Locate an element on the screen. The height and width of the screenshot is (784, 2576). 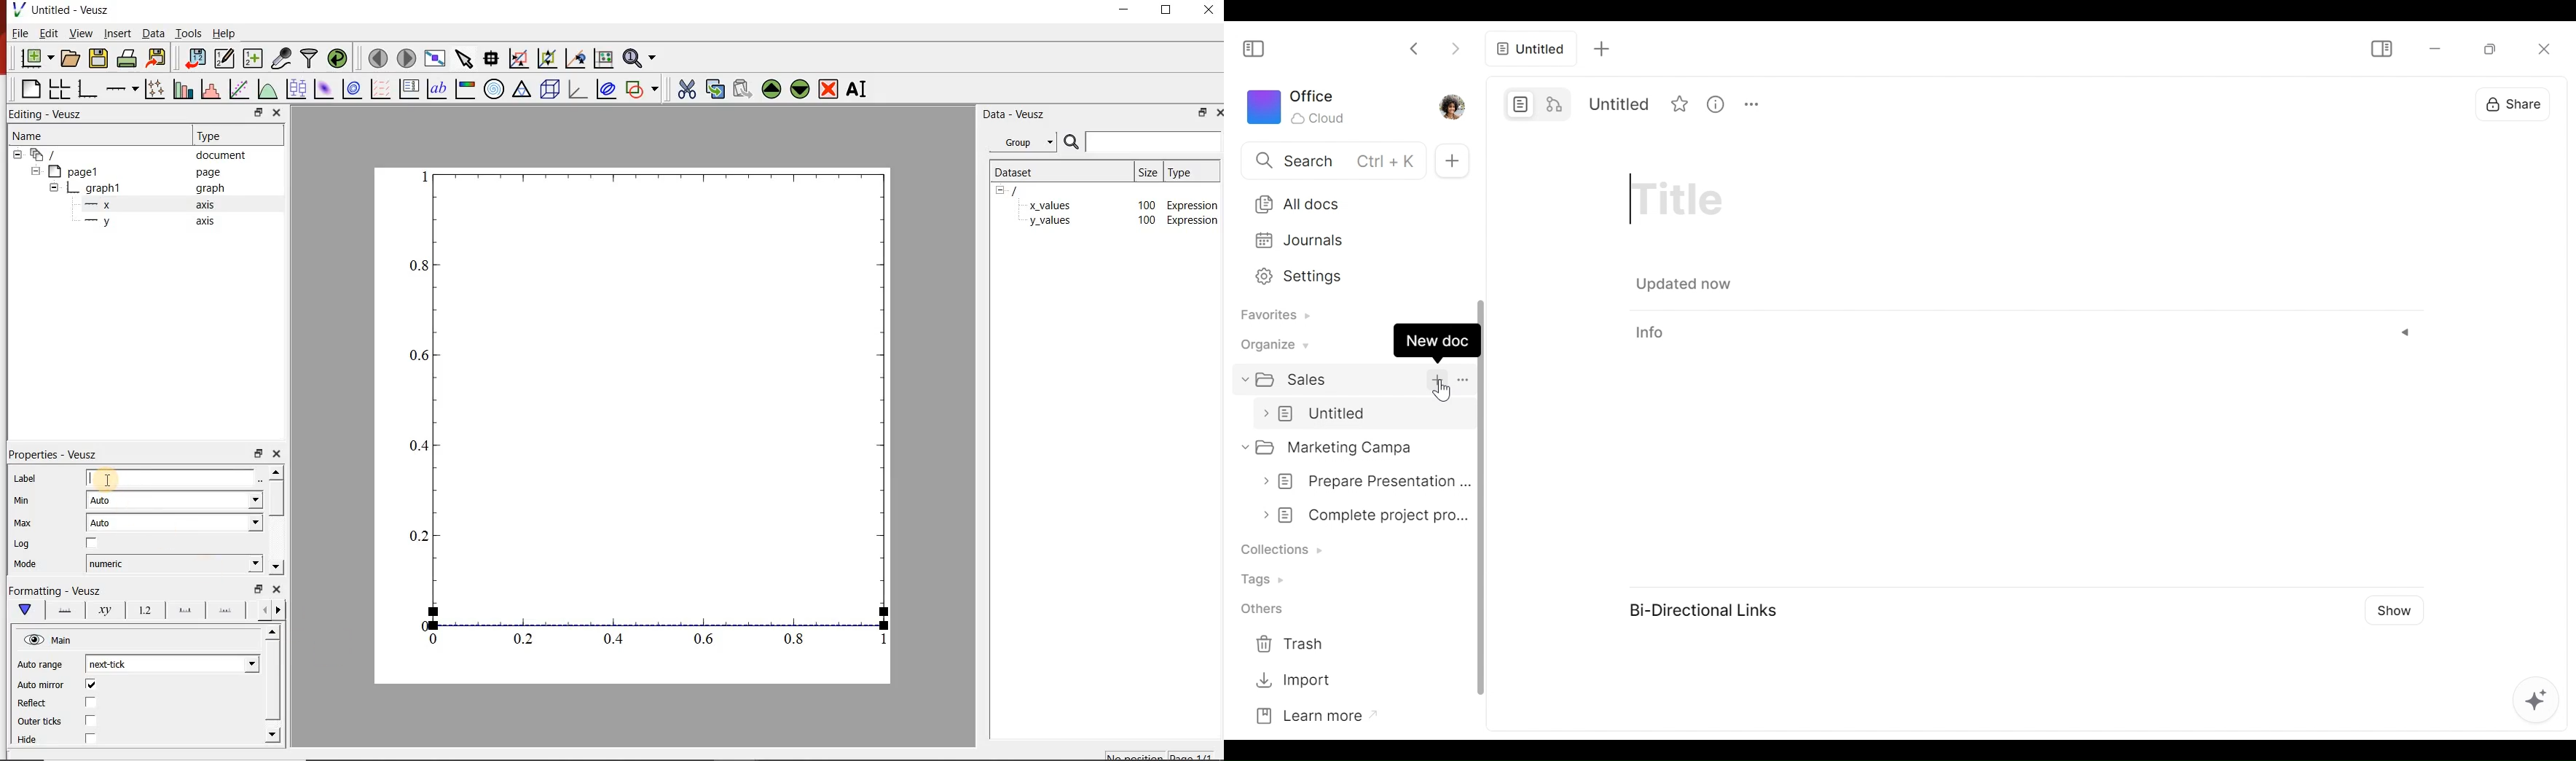
Settings is located at coordinates (1347, 275).